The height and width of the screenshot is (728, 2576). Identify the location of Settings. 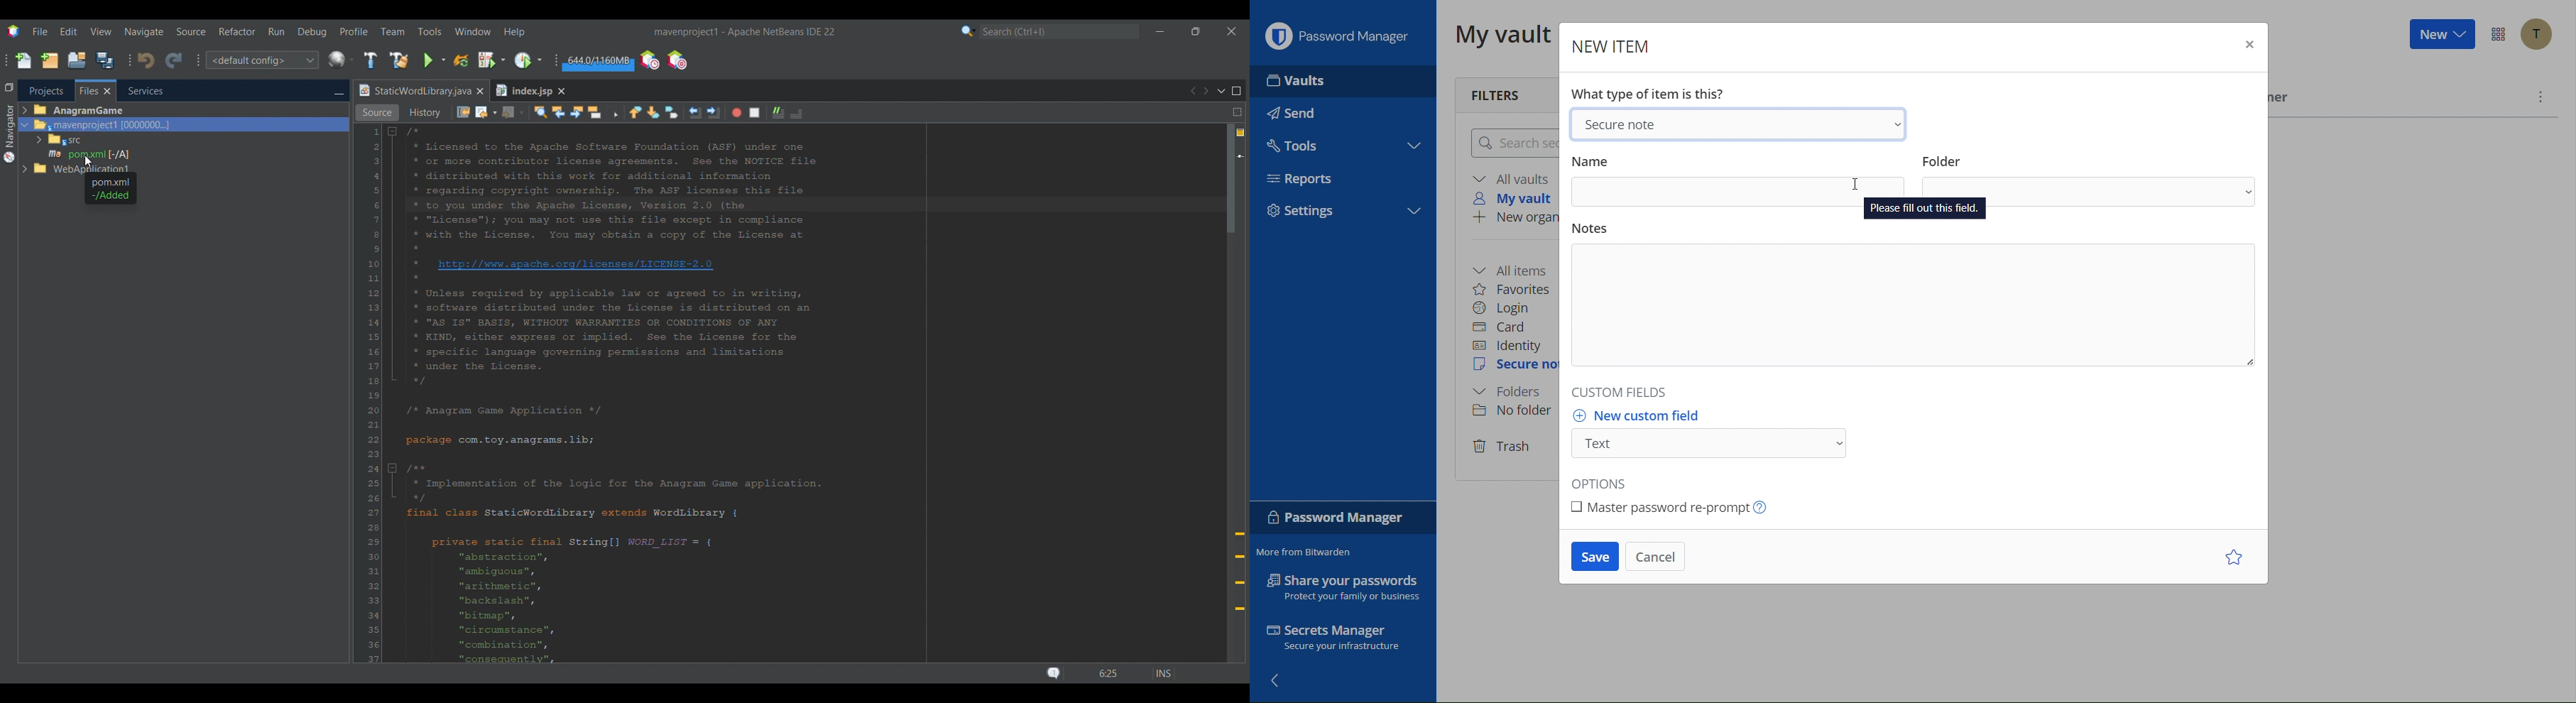
(1306, 209).